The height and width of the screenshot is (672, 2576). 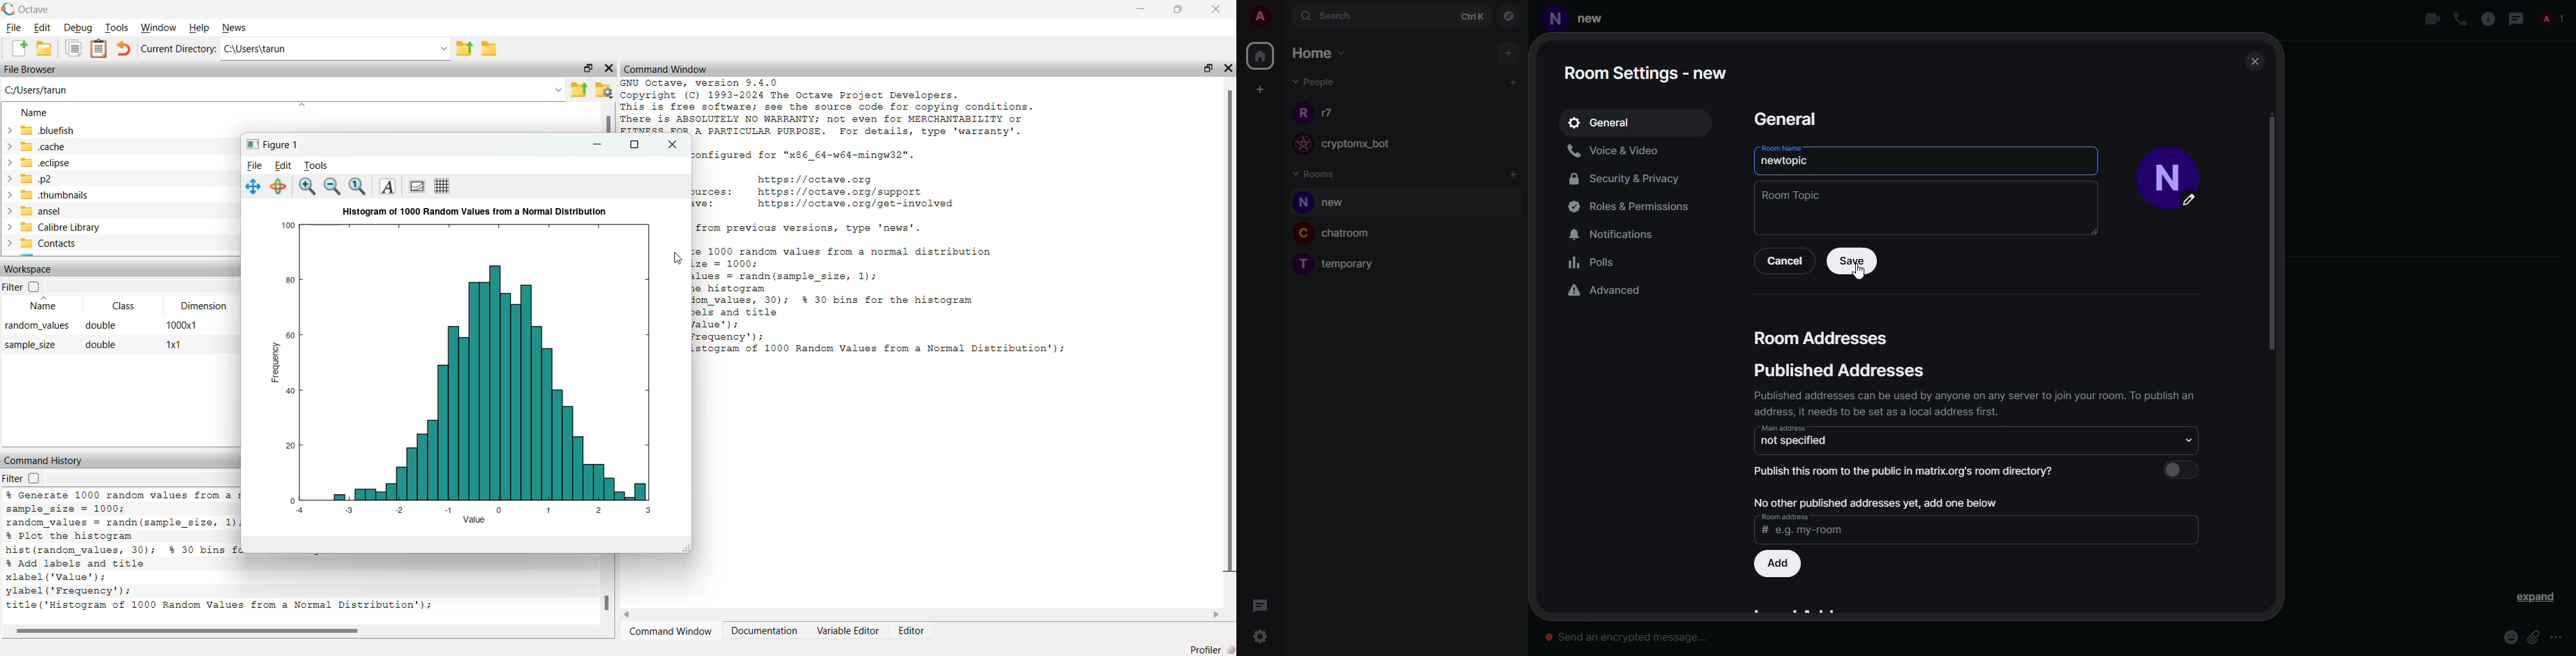 I want to click on people, so click(x=1331, y=112).